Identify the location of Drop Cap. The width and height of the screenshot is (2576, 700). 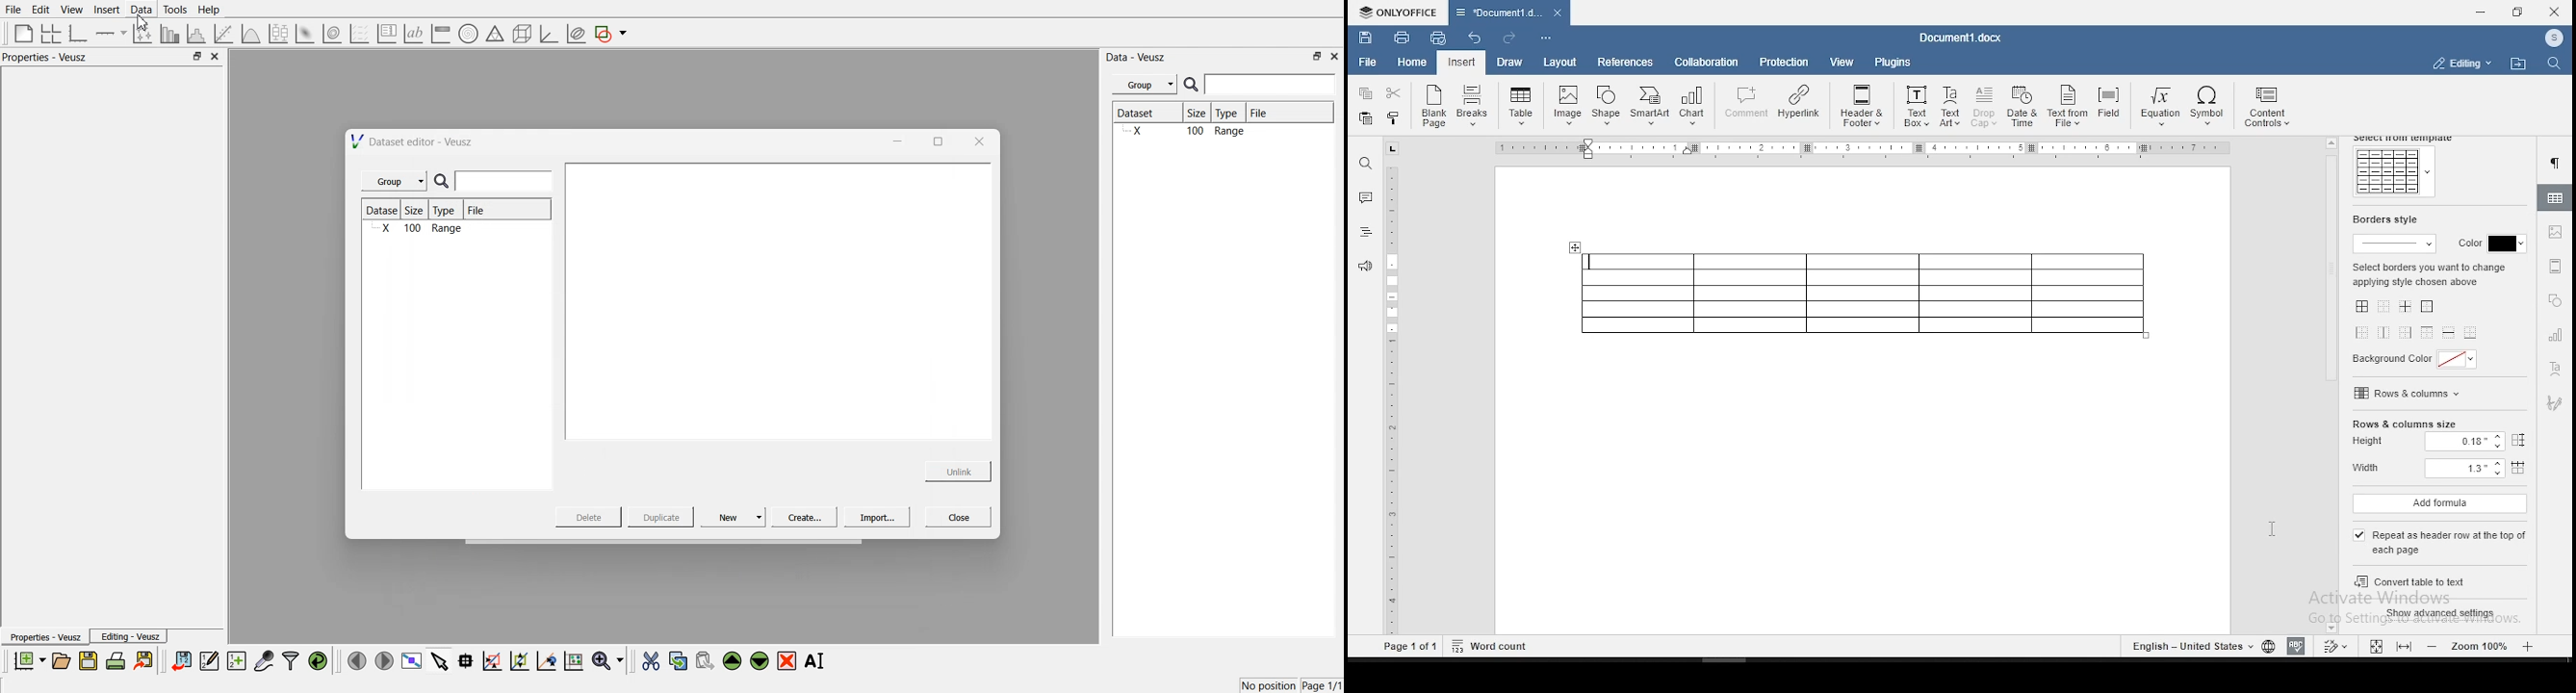
(1985, 108).